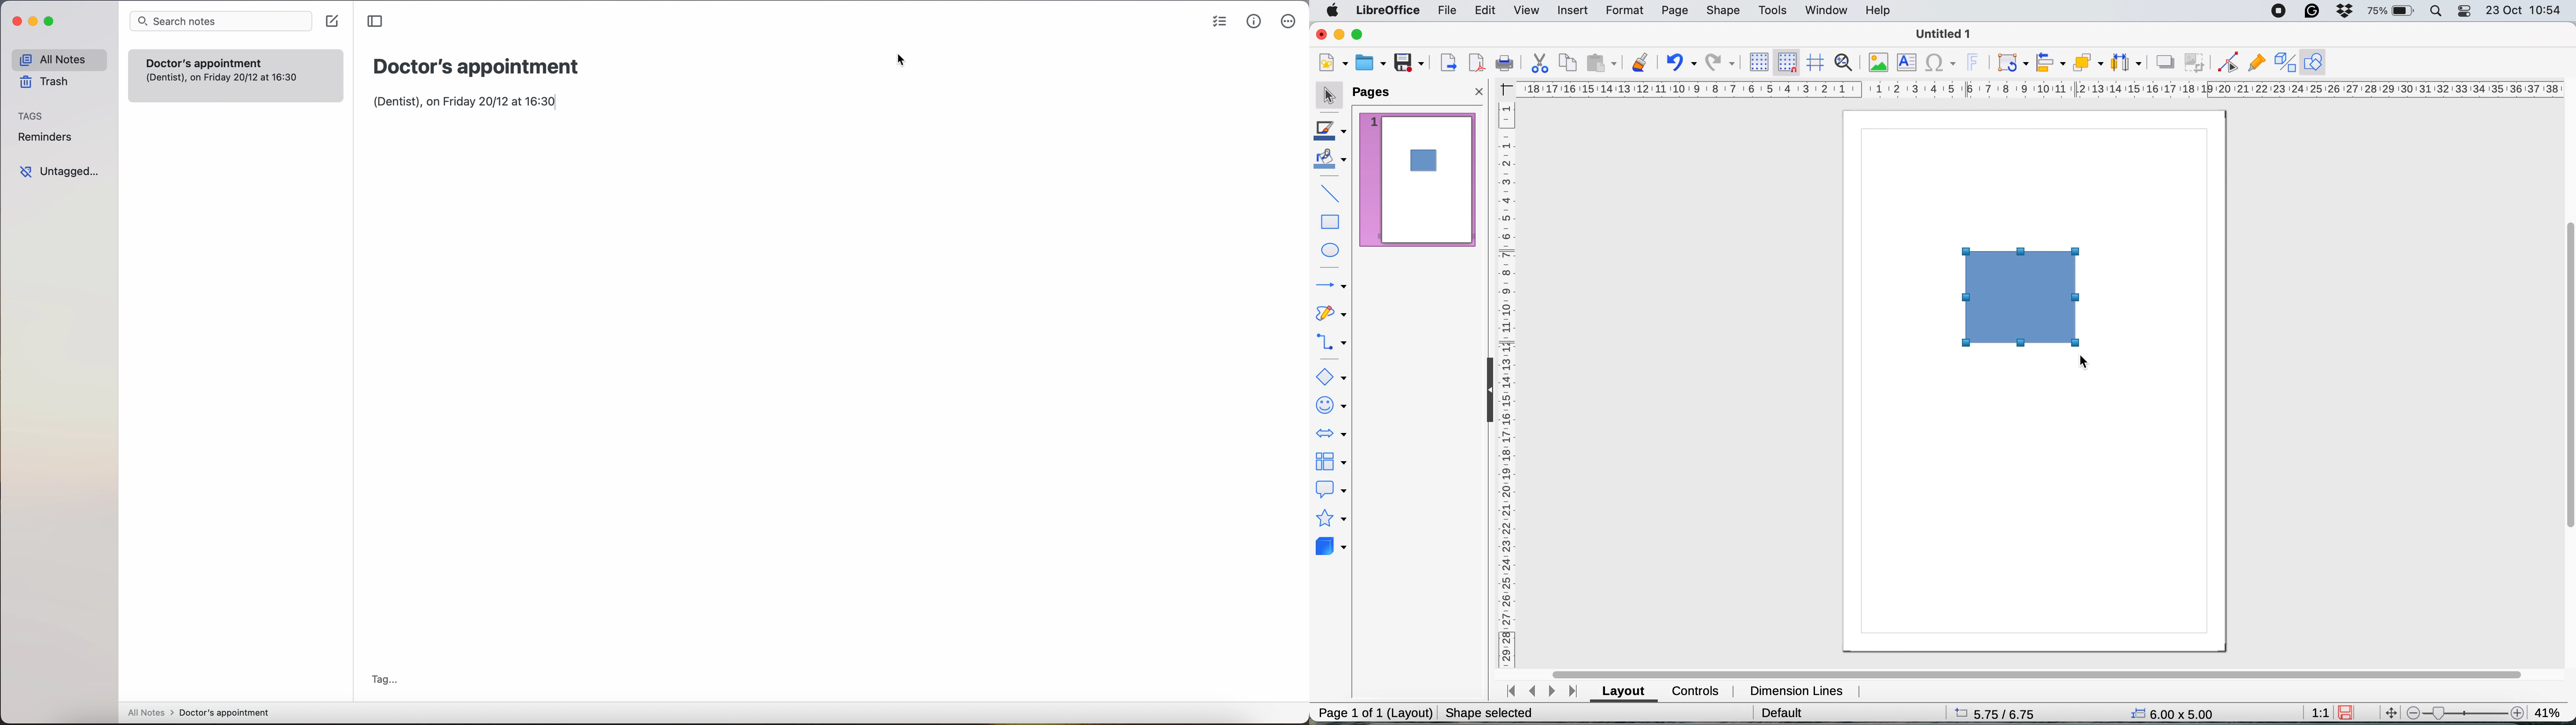 The height and width of the screenshot is (728, 2576). Describe the element at coordinates (1407, 62) in the screenshot. I see `save` at that location.